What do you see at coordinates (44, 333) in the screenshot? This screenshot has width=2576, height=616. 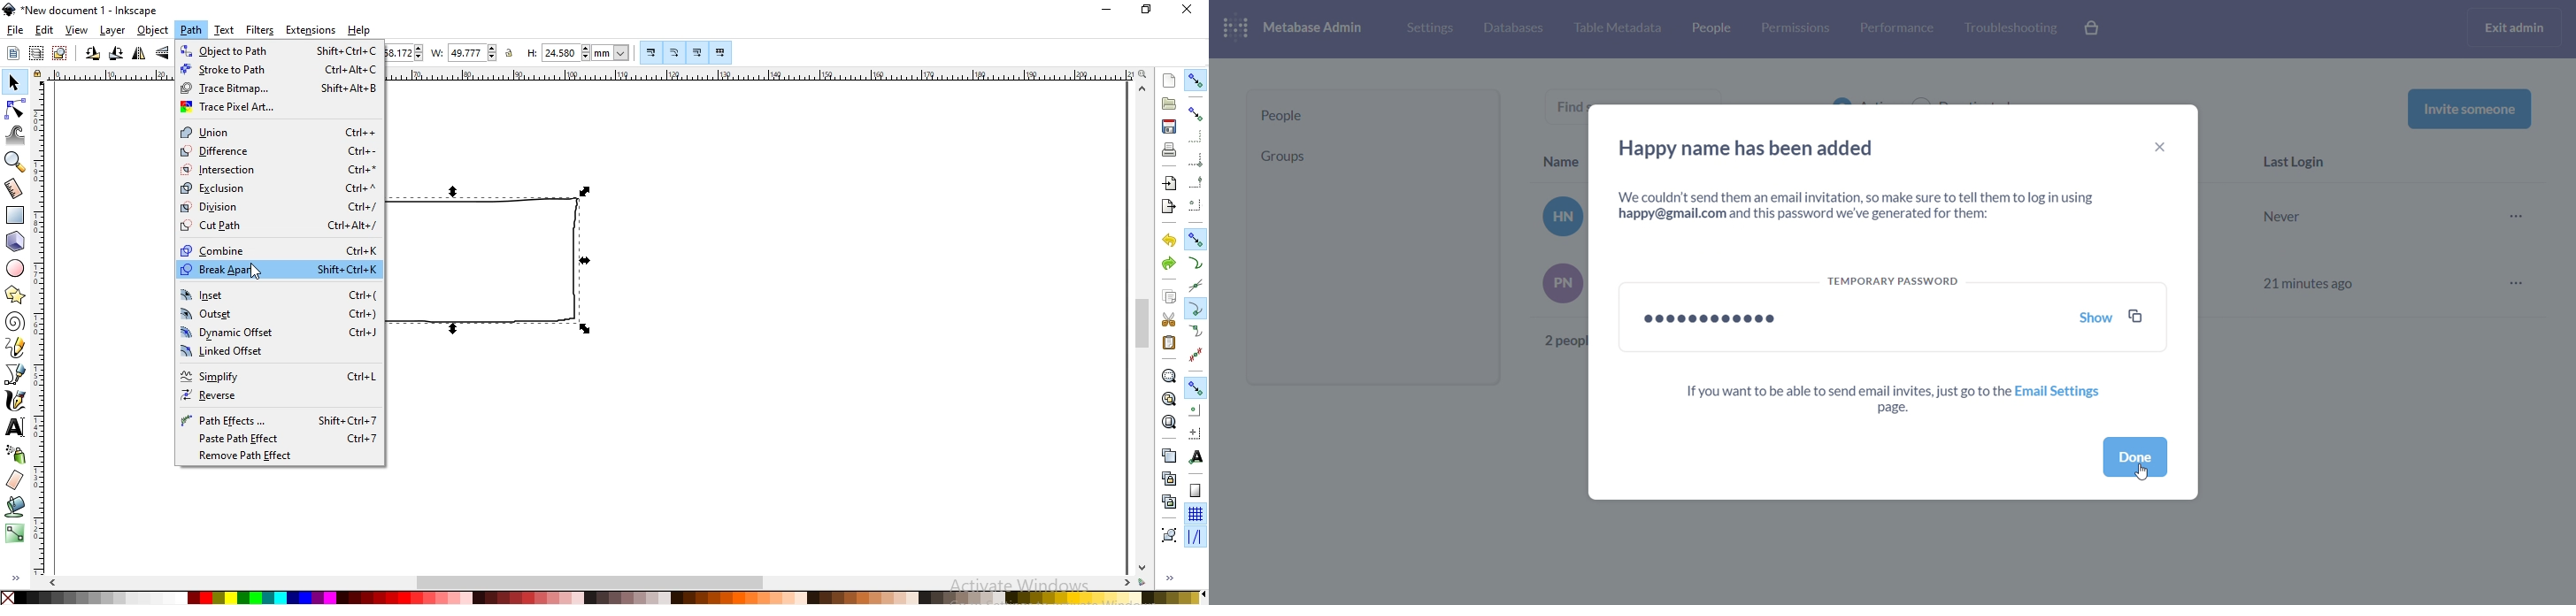 I see `ruler` at bounding box center [44, 333].